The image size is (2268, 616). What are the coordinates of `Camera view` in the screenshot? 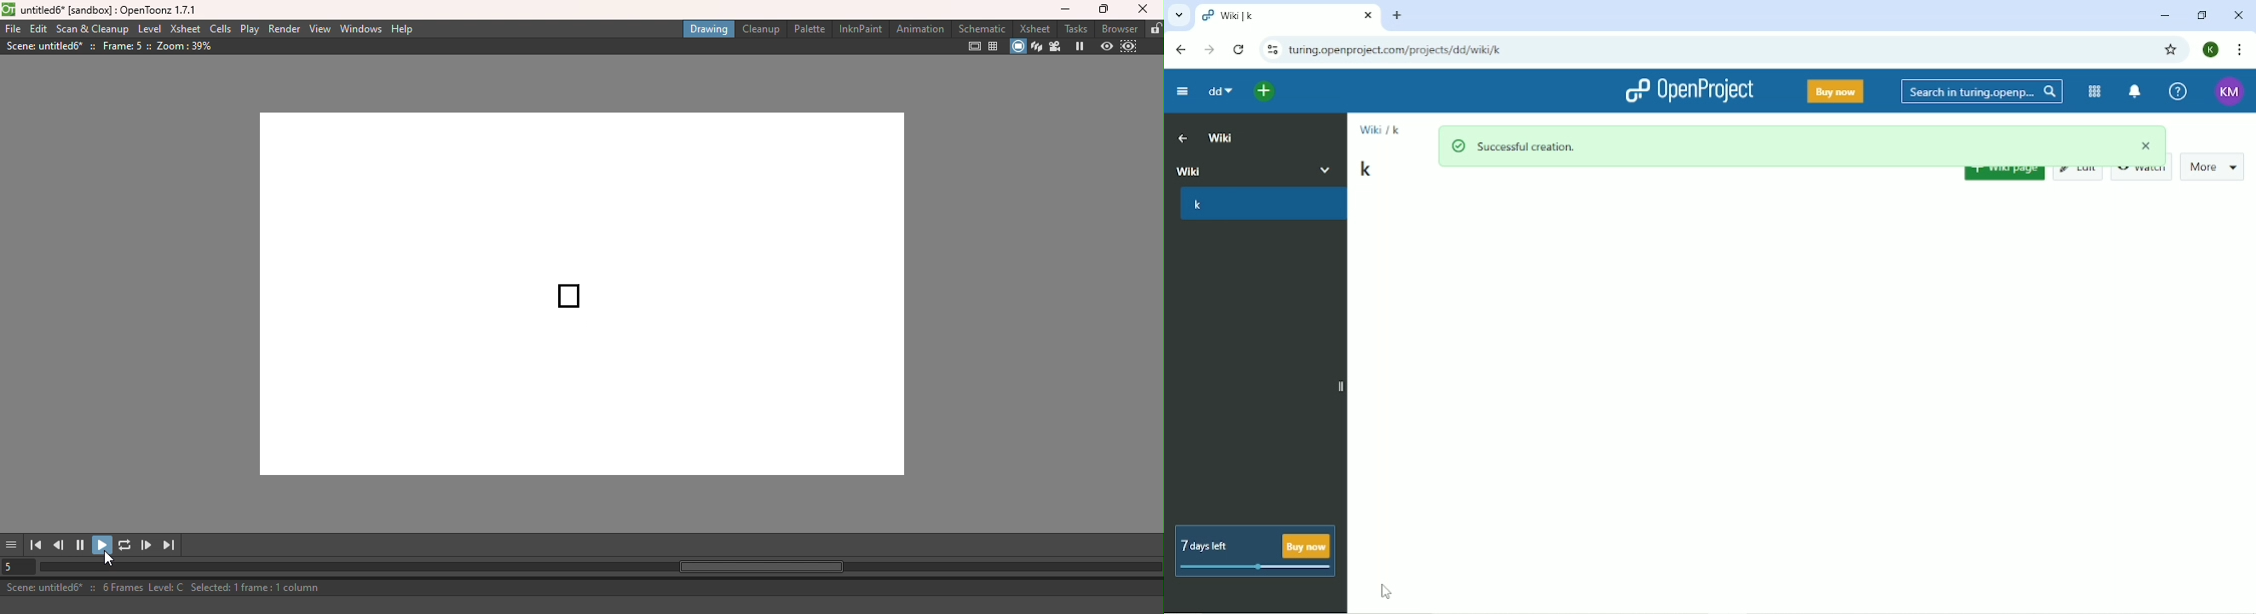 It's located at (1057, 46).